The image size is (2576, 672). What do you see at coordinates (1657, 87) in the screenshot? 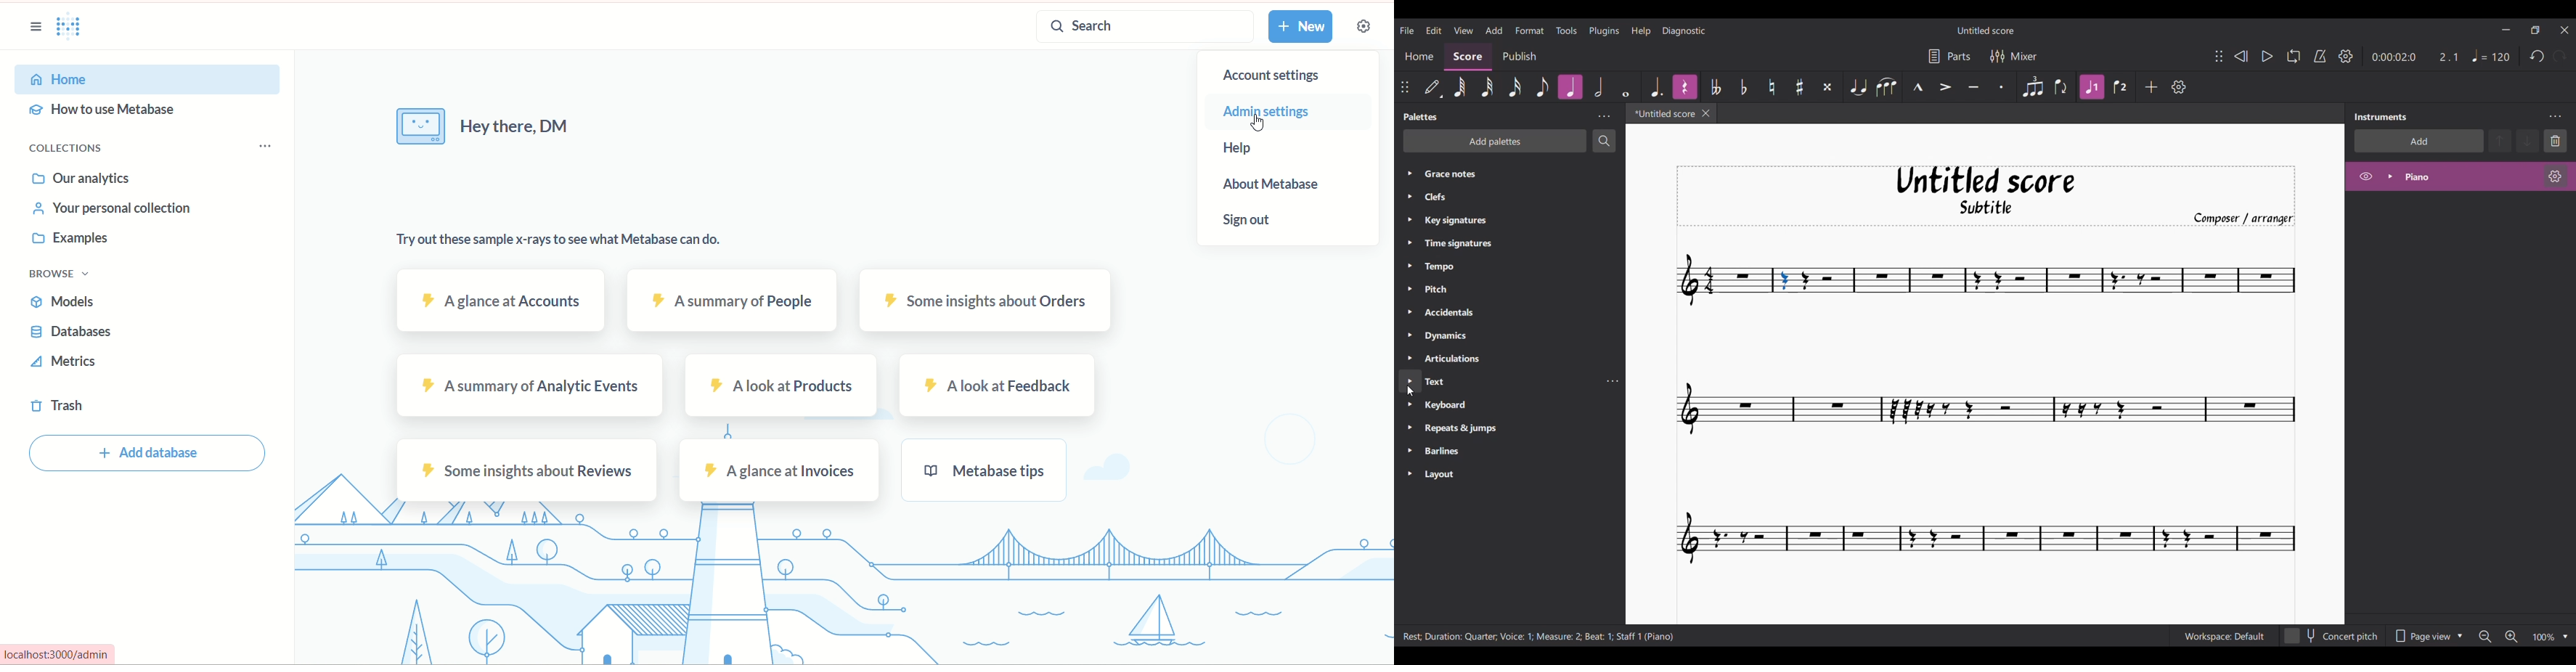
I see `Augmentation dot` at bounding box center [1657, 87].